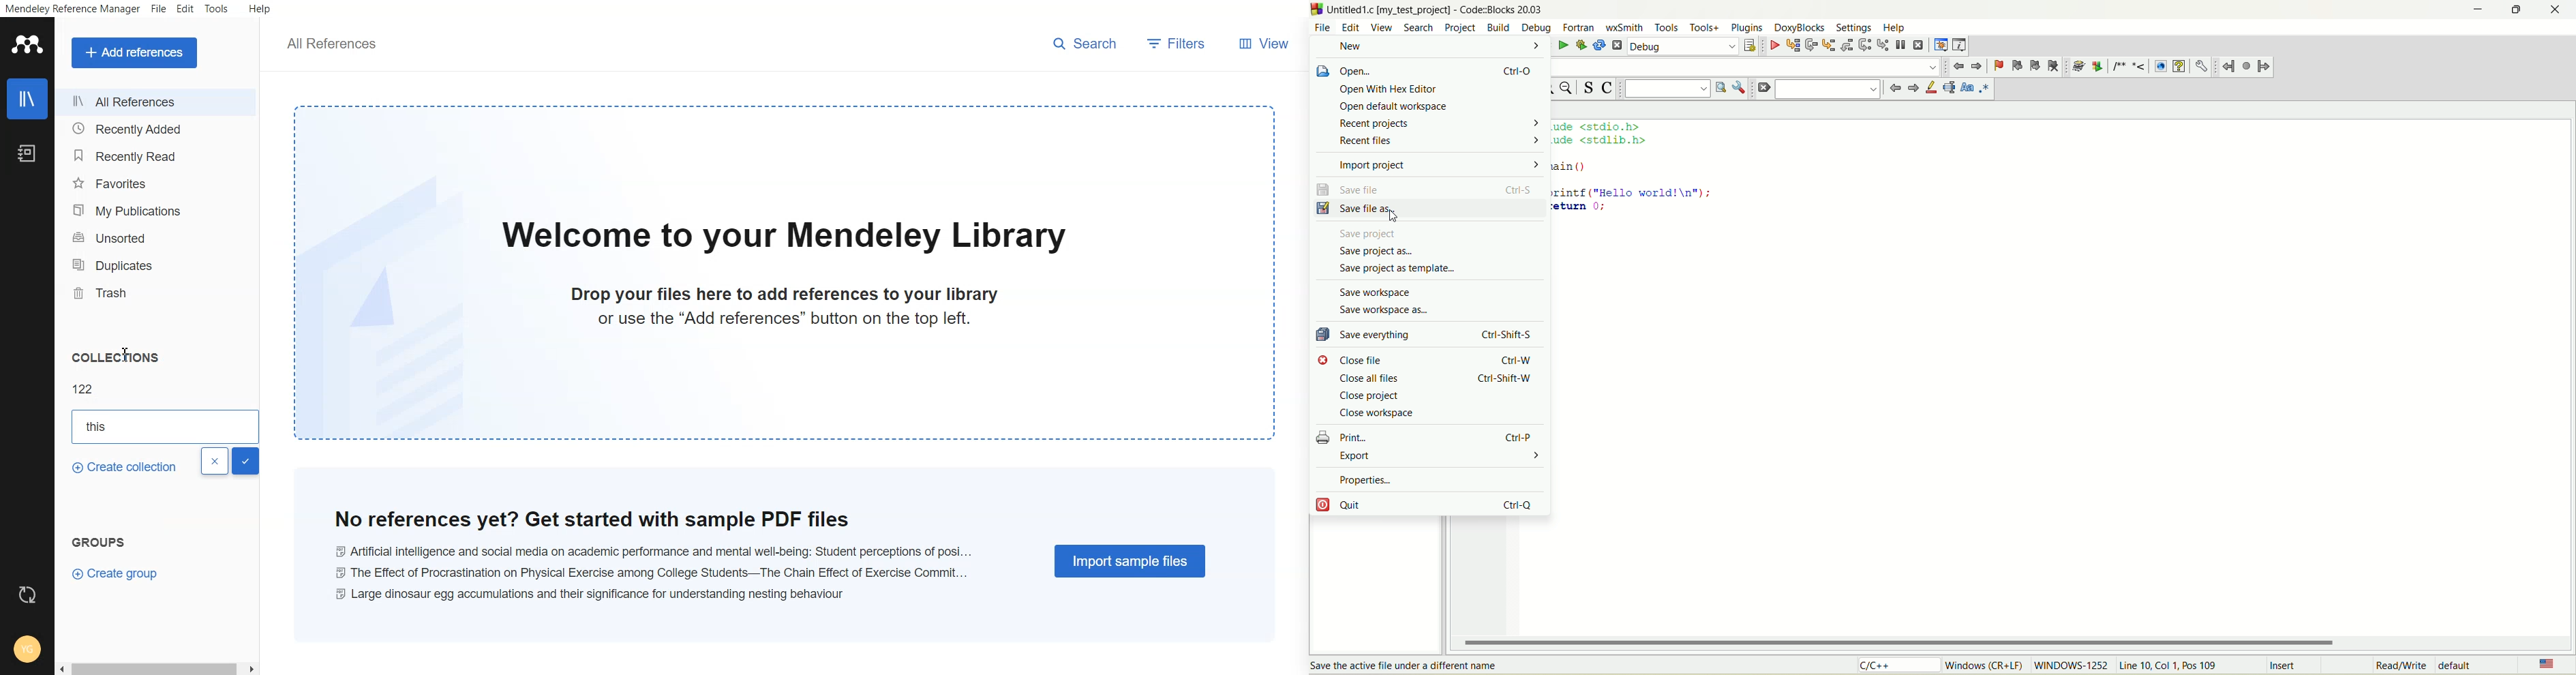 This screenshot has height=700, width=2576. I want to click on Groups, so click(106, 541).